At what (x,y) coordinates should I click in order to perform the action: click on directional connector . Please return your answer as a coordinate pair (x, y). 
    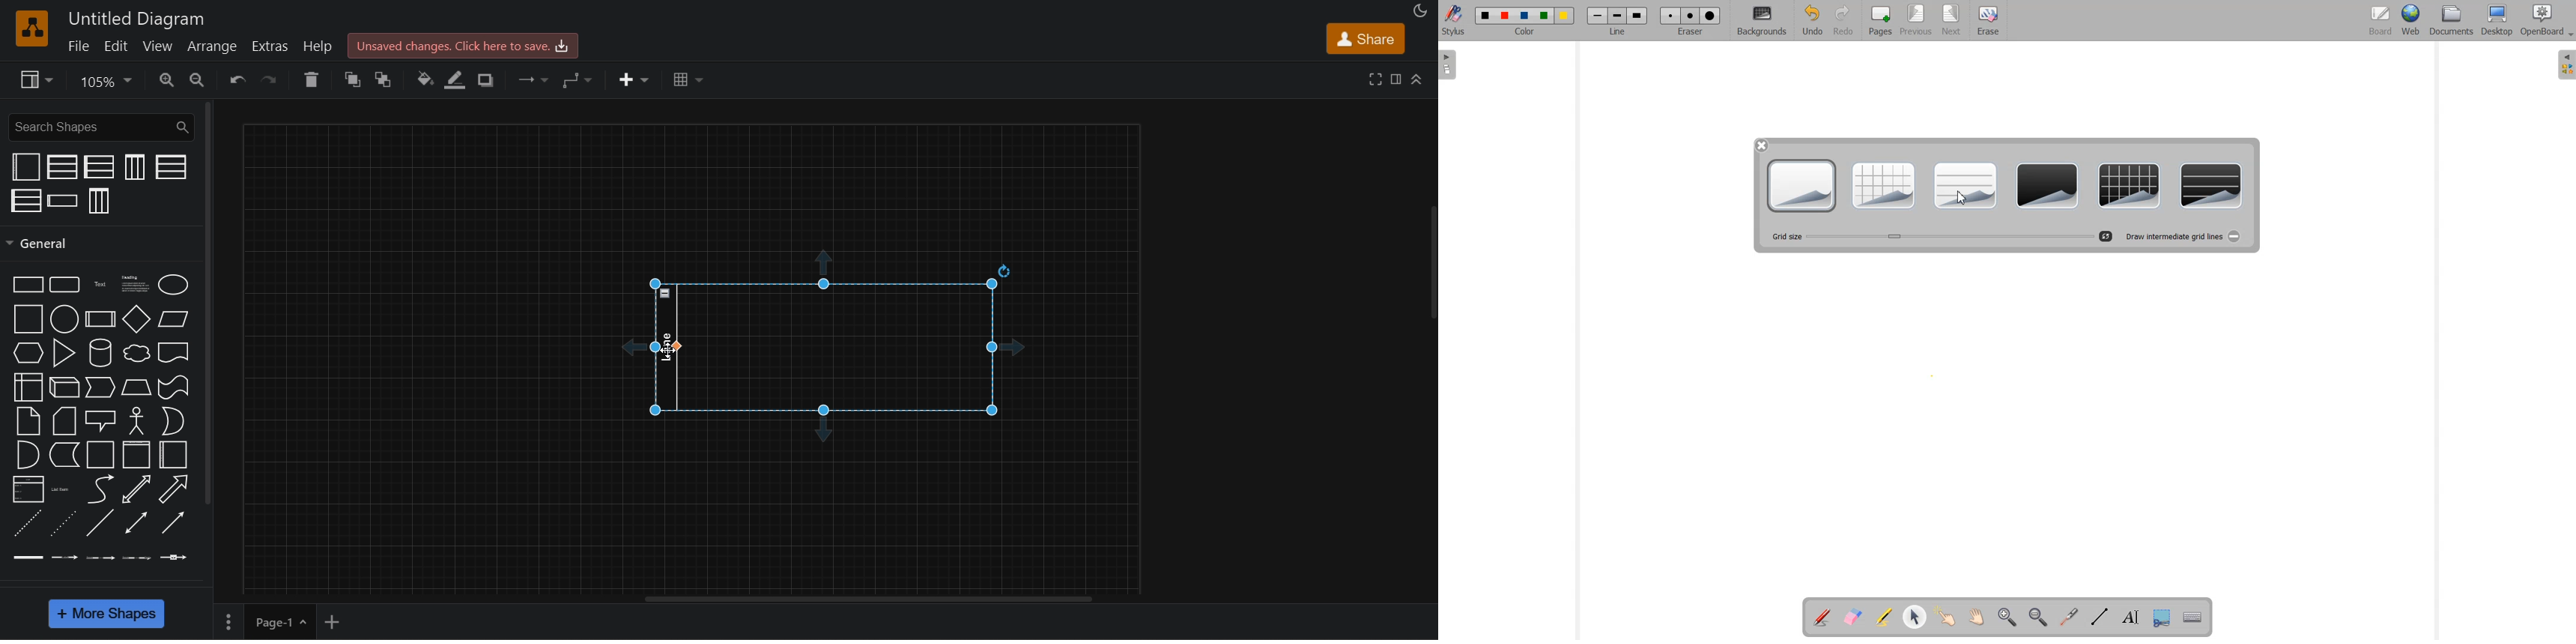
    Looking at the image, I should click on (173, 523).